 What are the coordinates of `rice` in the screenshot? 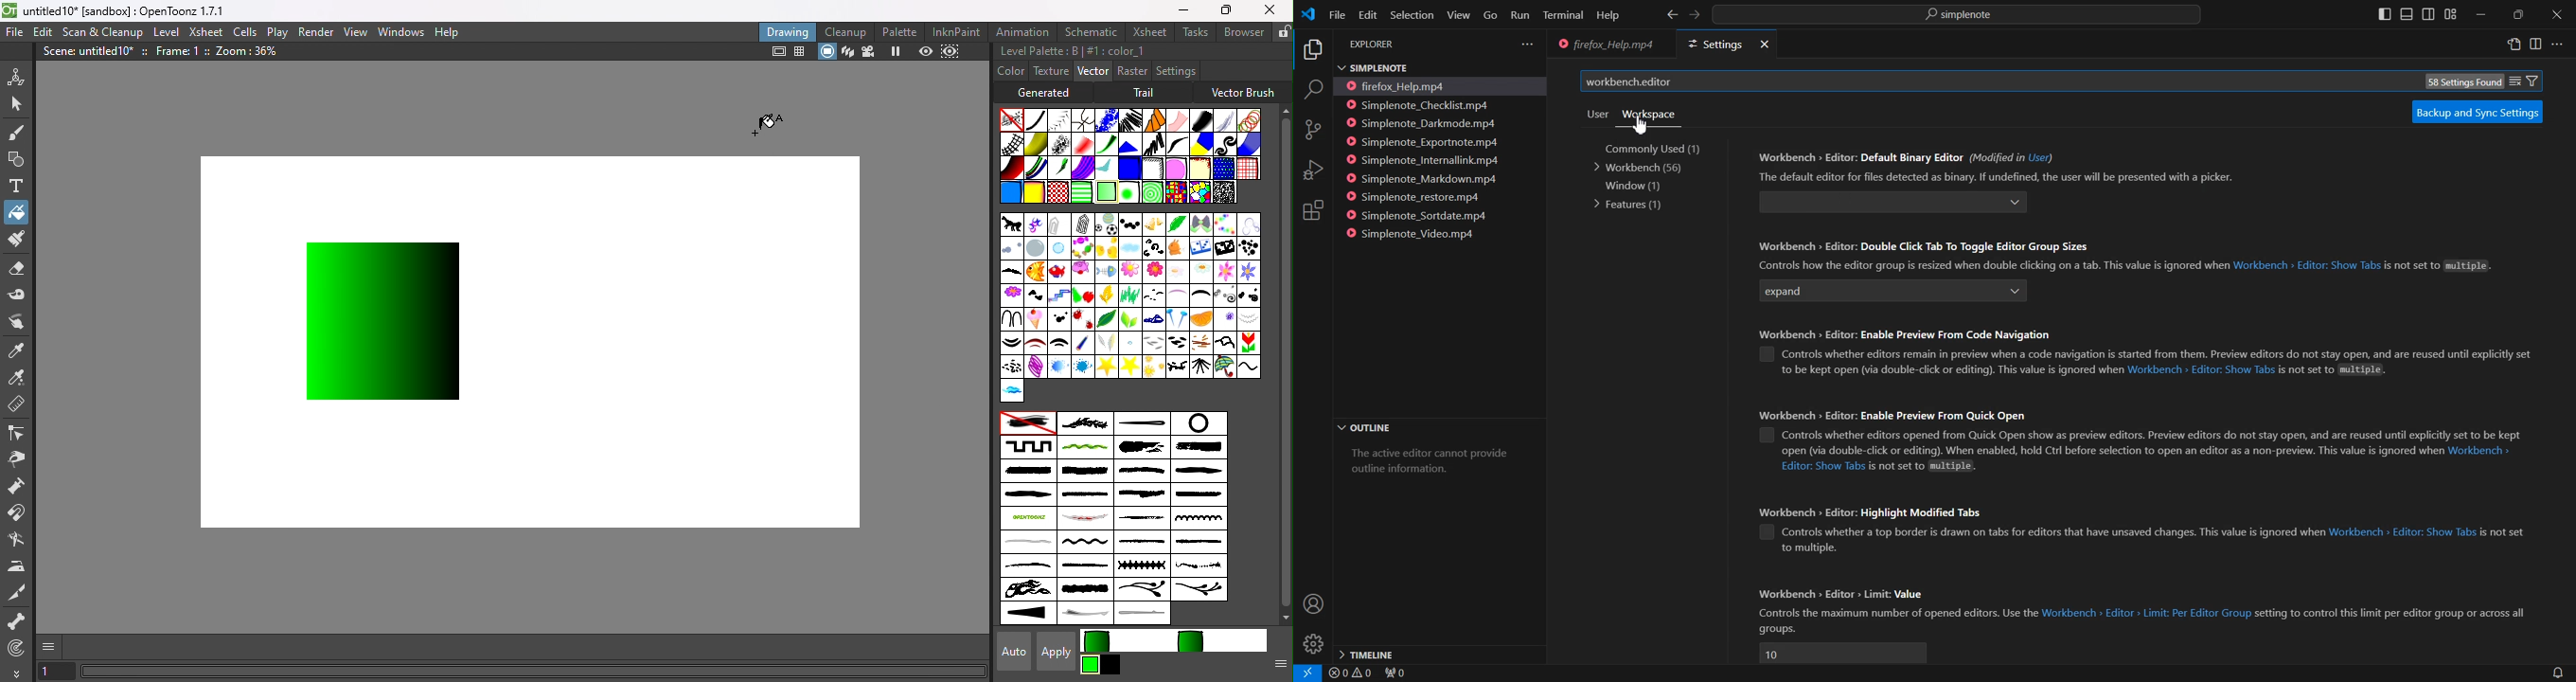 It's located at (1178, 342).